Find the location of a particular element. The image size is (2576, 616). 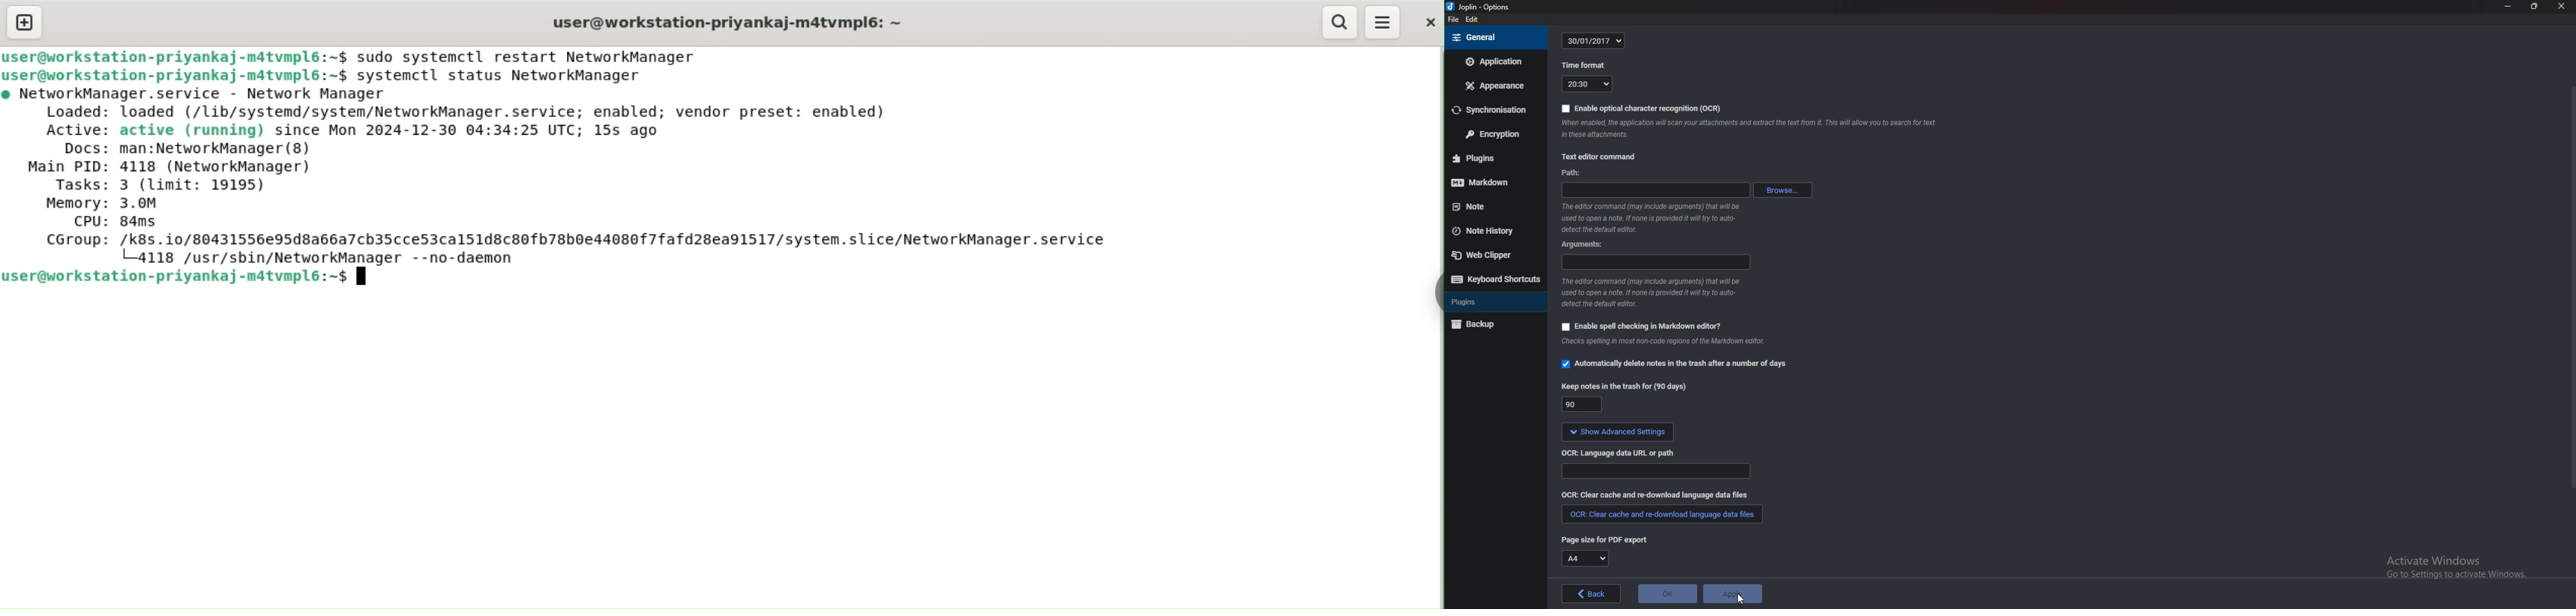

argument is located at coordinates (1655, 263).